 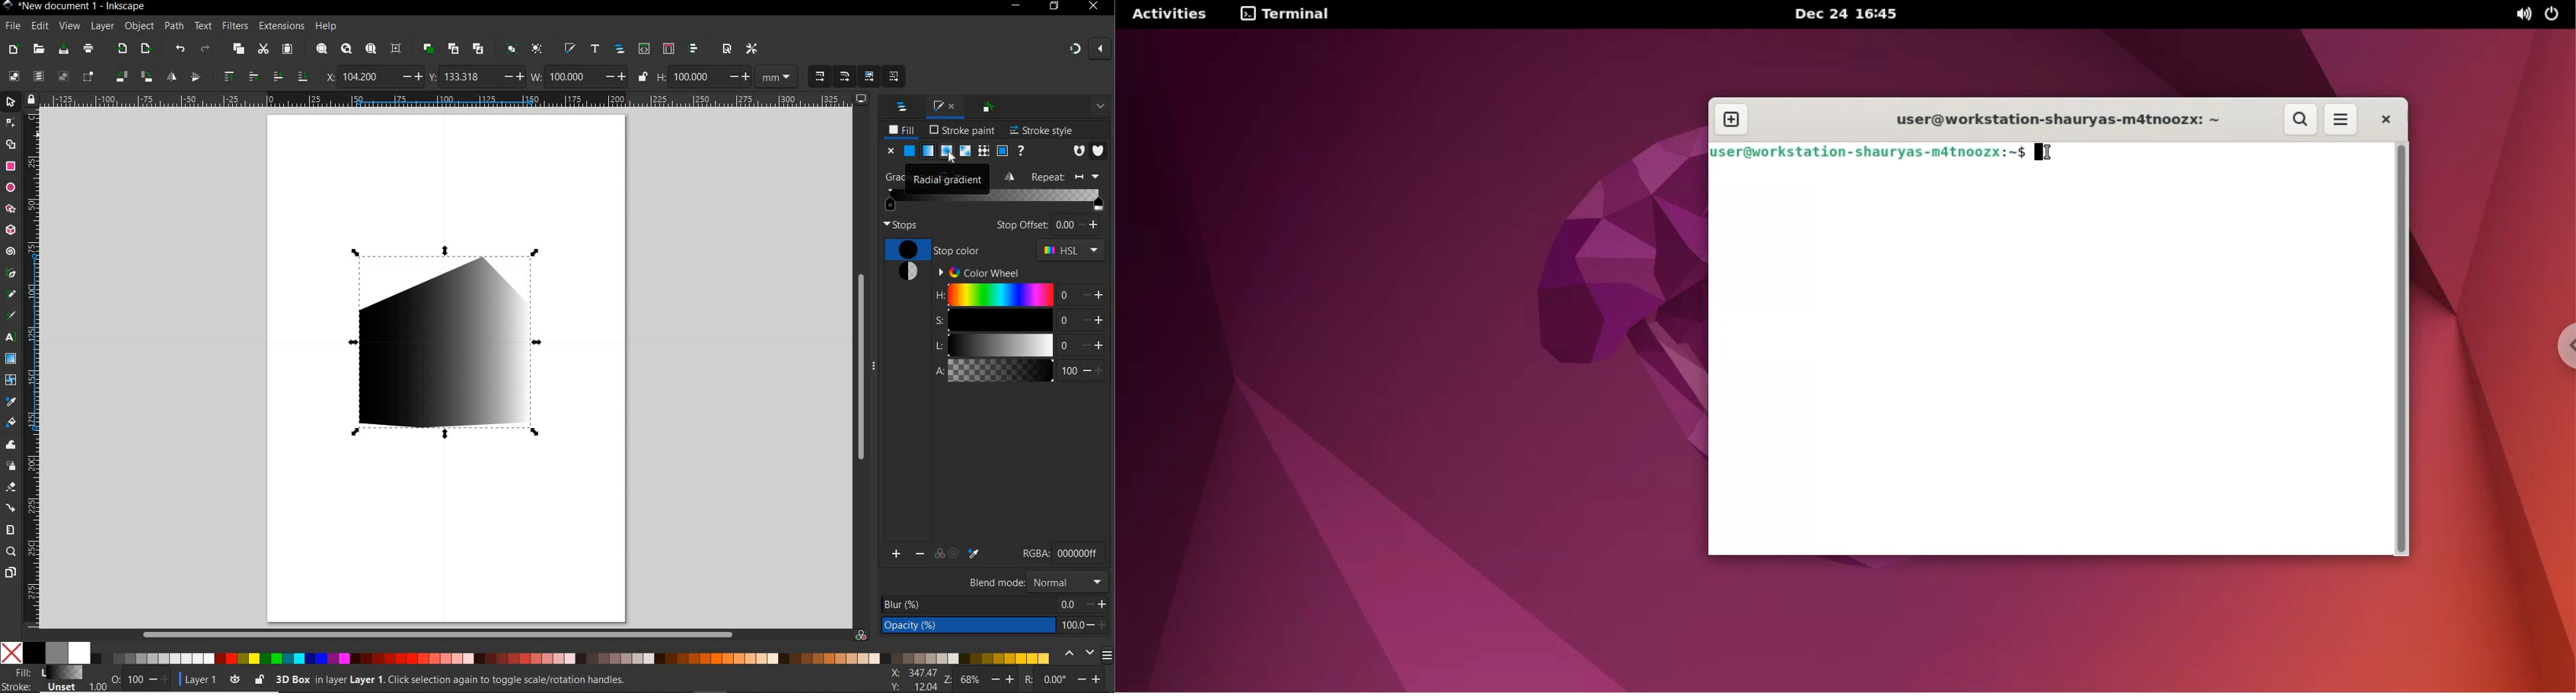 I want to click on 0, so click(x=1066, y=224).